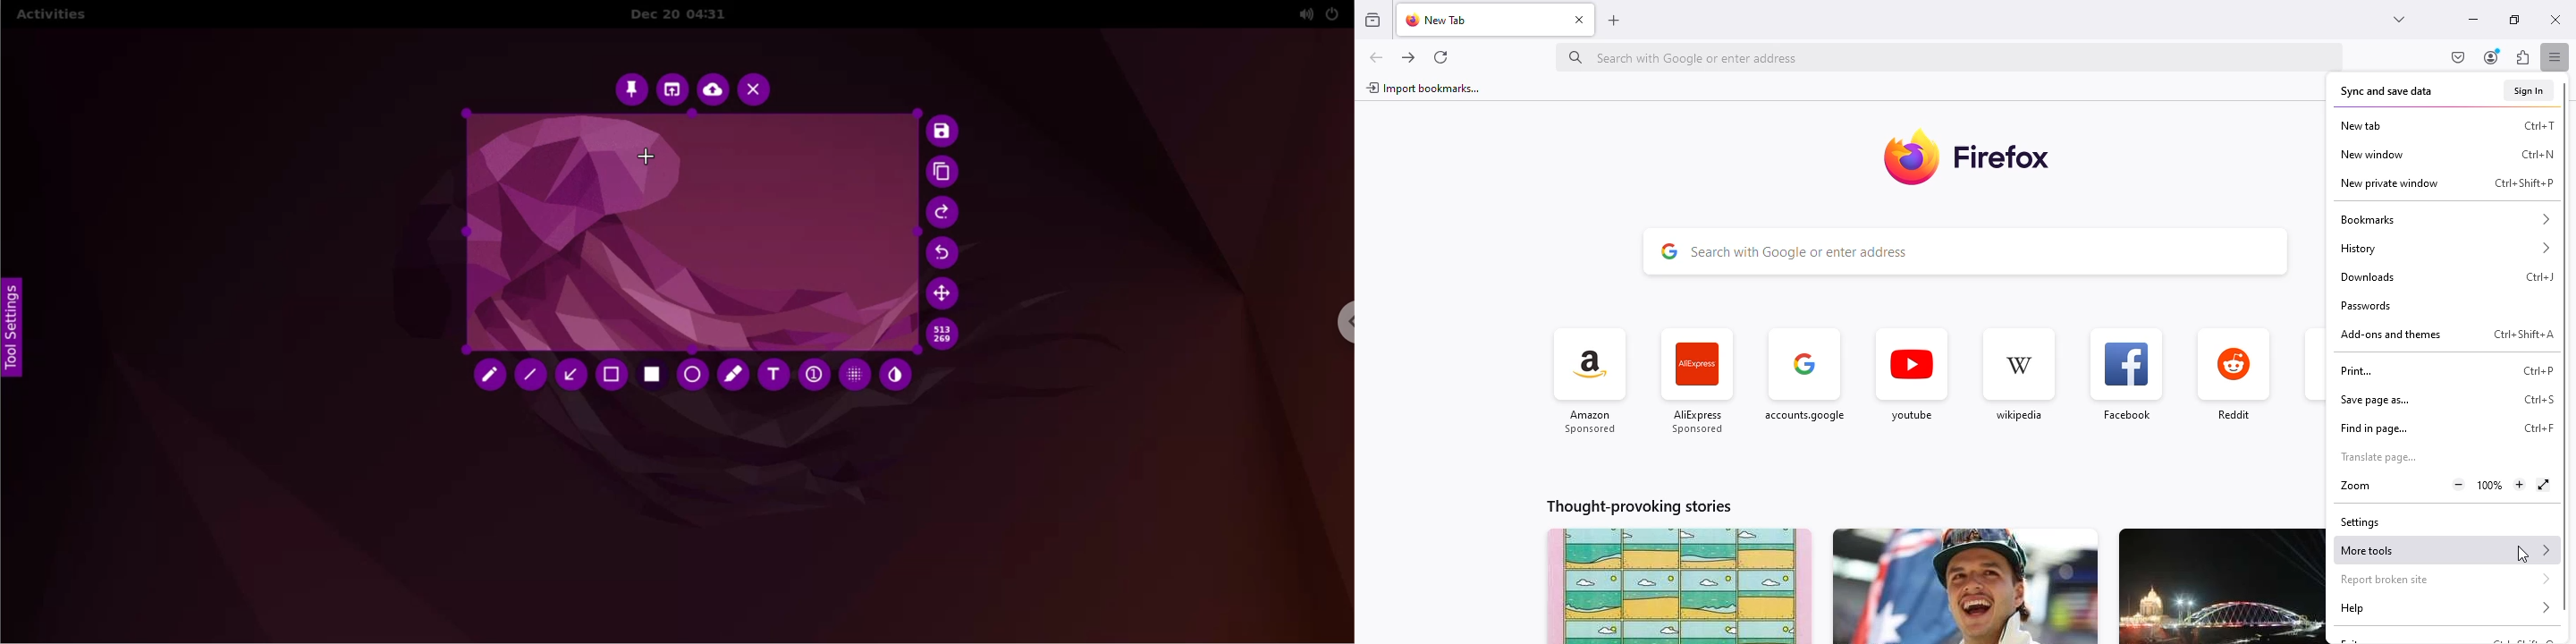 This screenshot has height=644, width=2576. I want to click on line tool, so click(531, 374).